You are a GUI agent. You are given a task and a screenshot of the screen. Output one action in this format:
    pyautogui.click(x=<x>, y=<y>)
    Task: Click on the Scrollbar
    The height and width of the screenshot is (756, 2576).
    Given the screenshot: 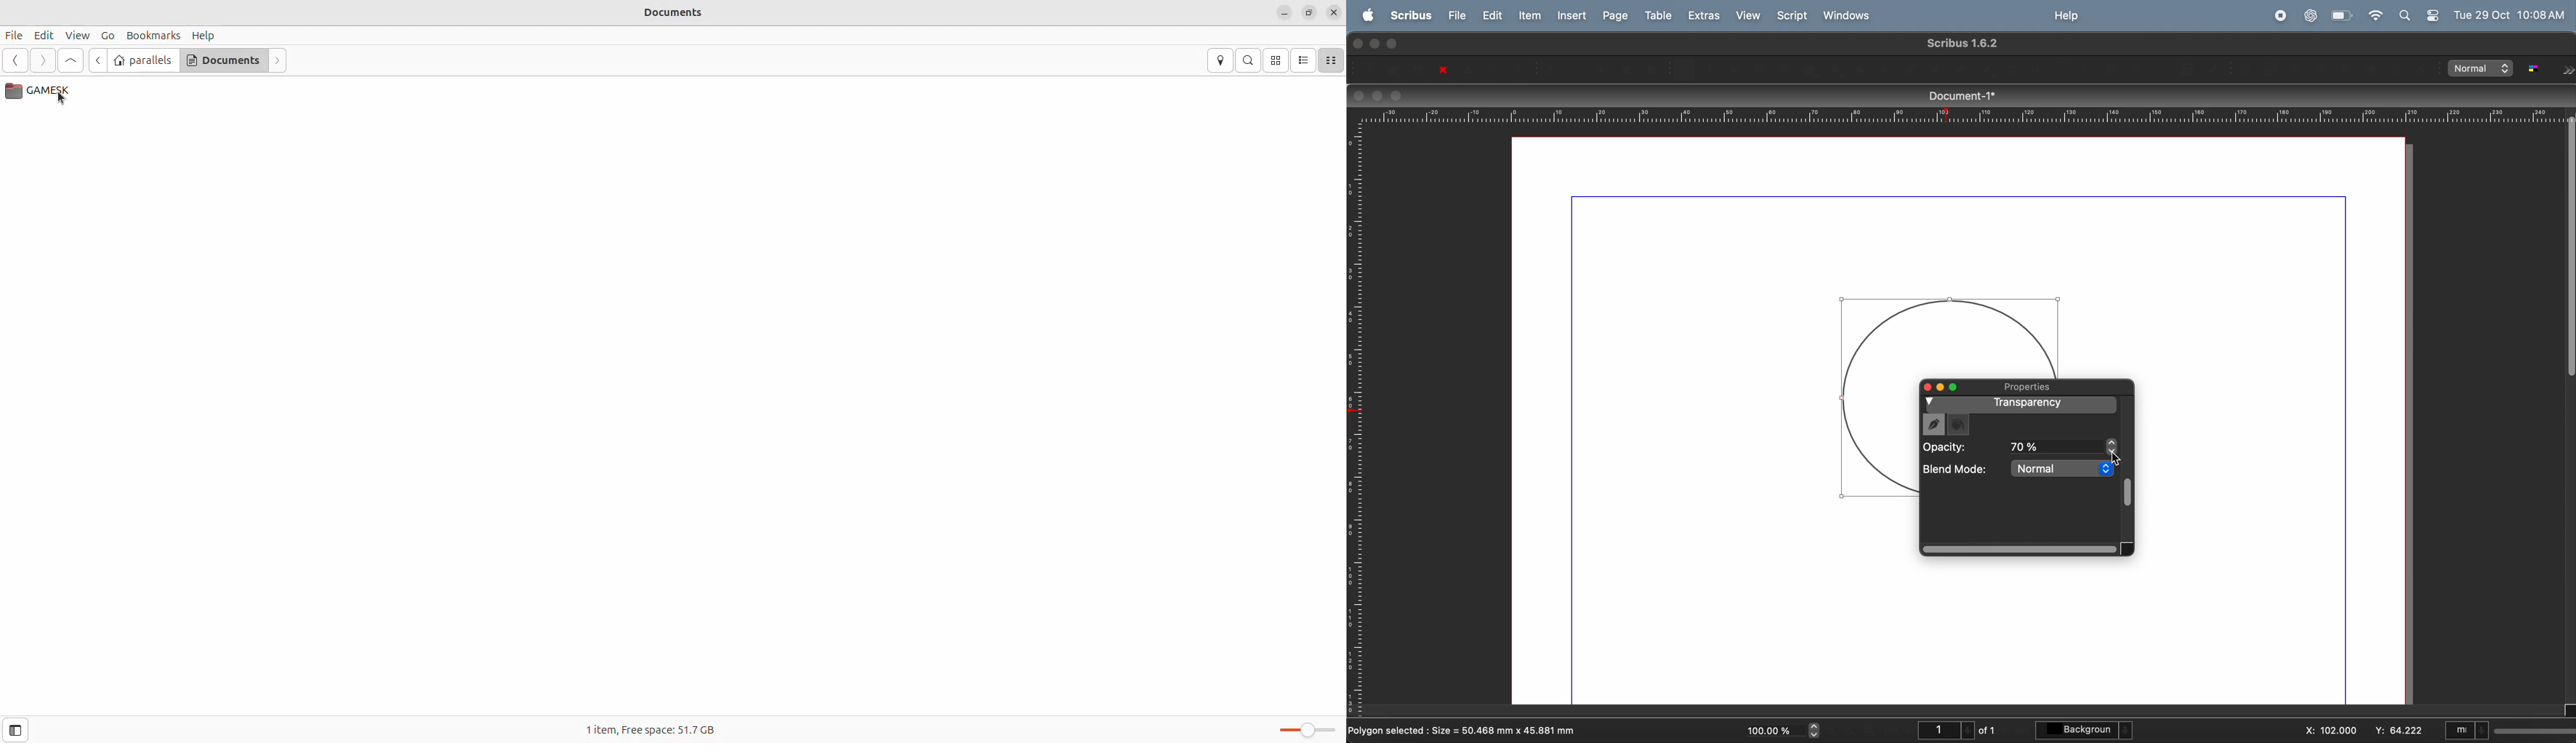 What is the action you would take?
    pyautogui.click(x=2021, y=550)
    